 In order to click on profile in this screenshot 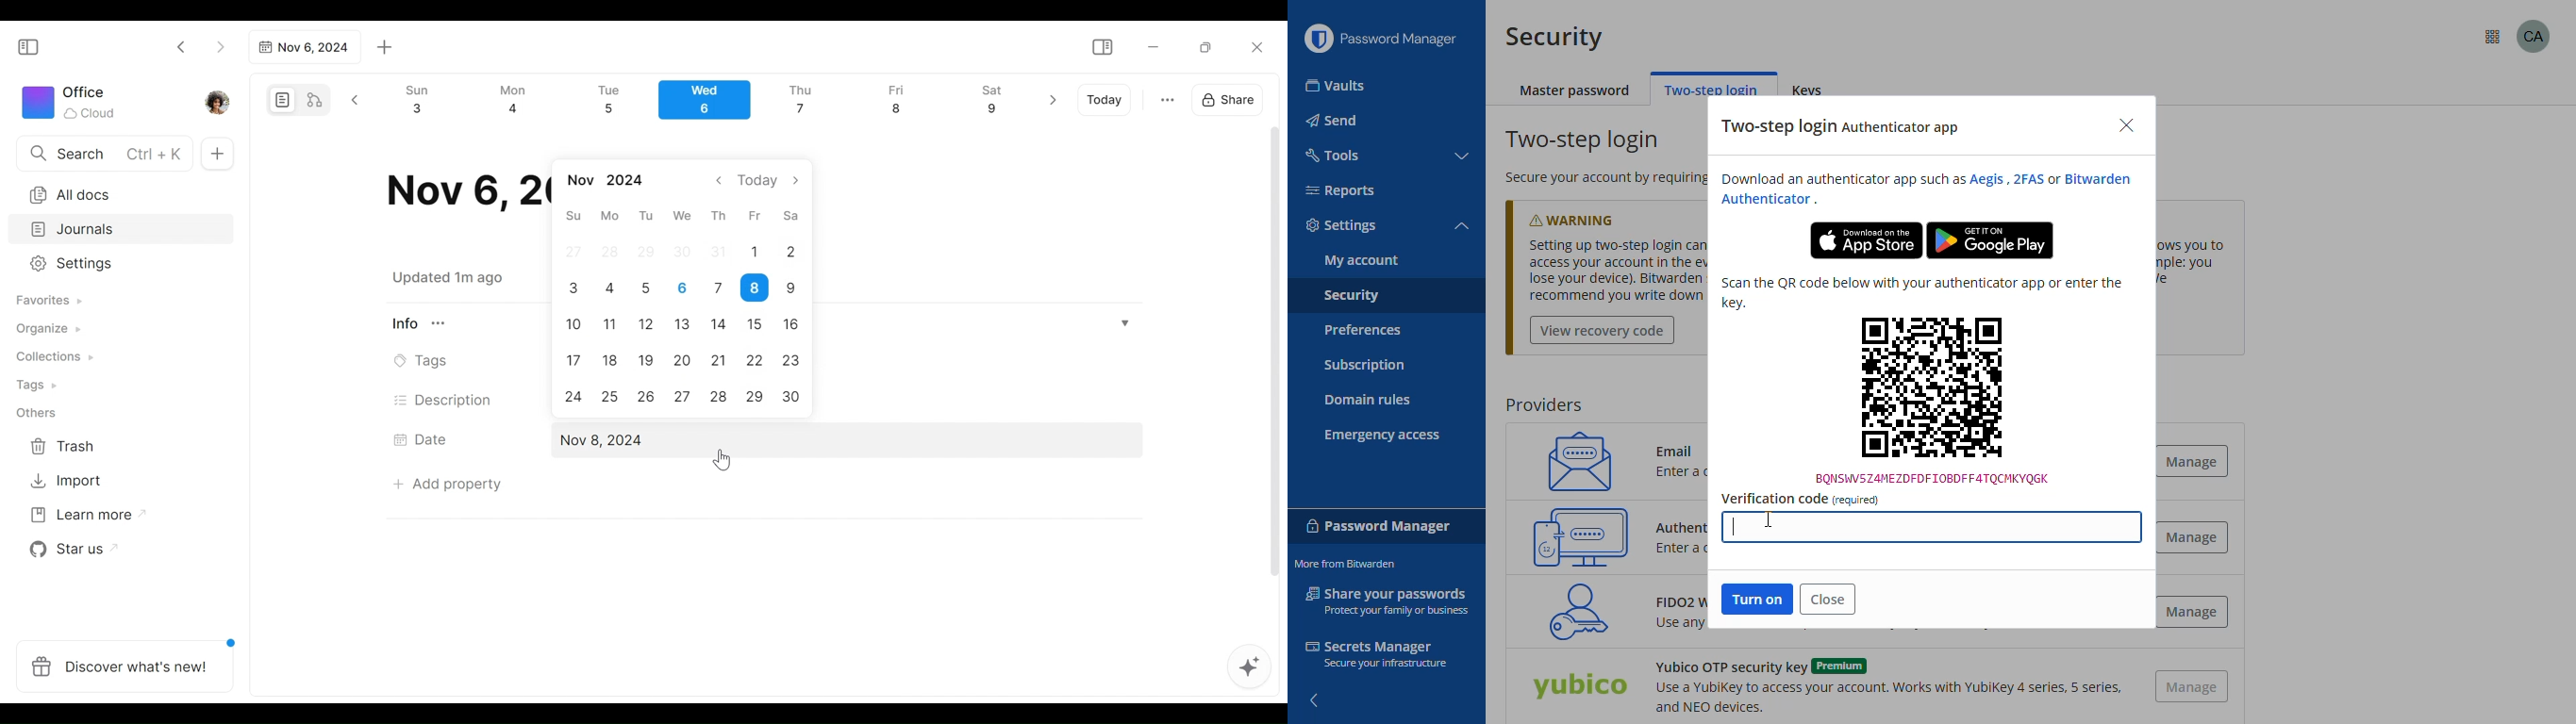, I will do `click(2534, 36)`.